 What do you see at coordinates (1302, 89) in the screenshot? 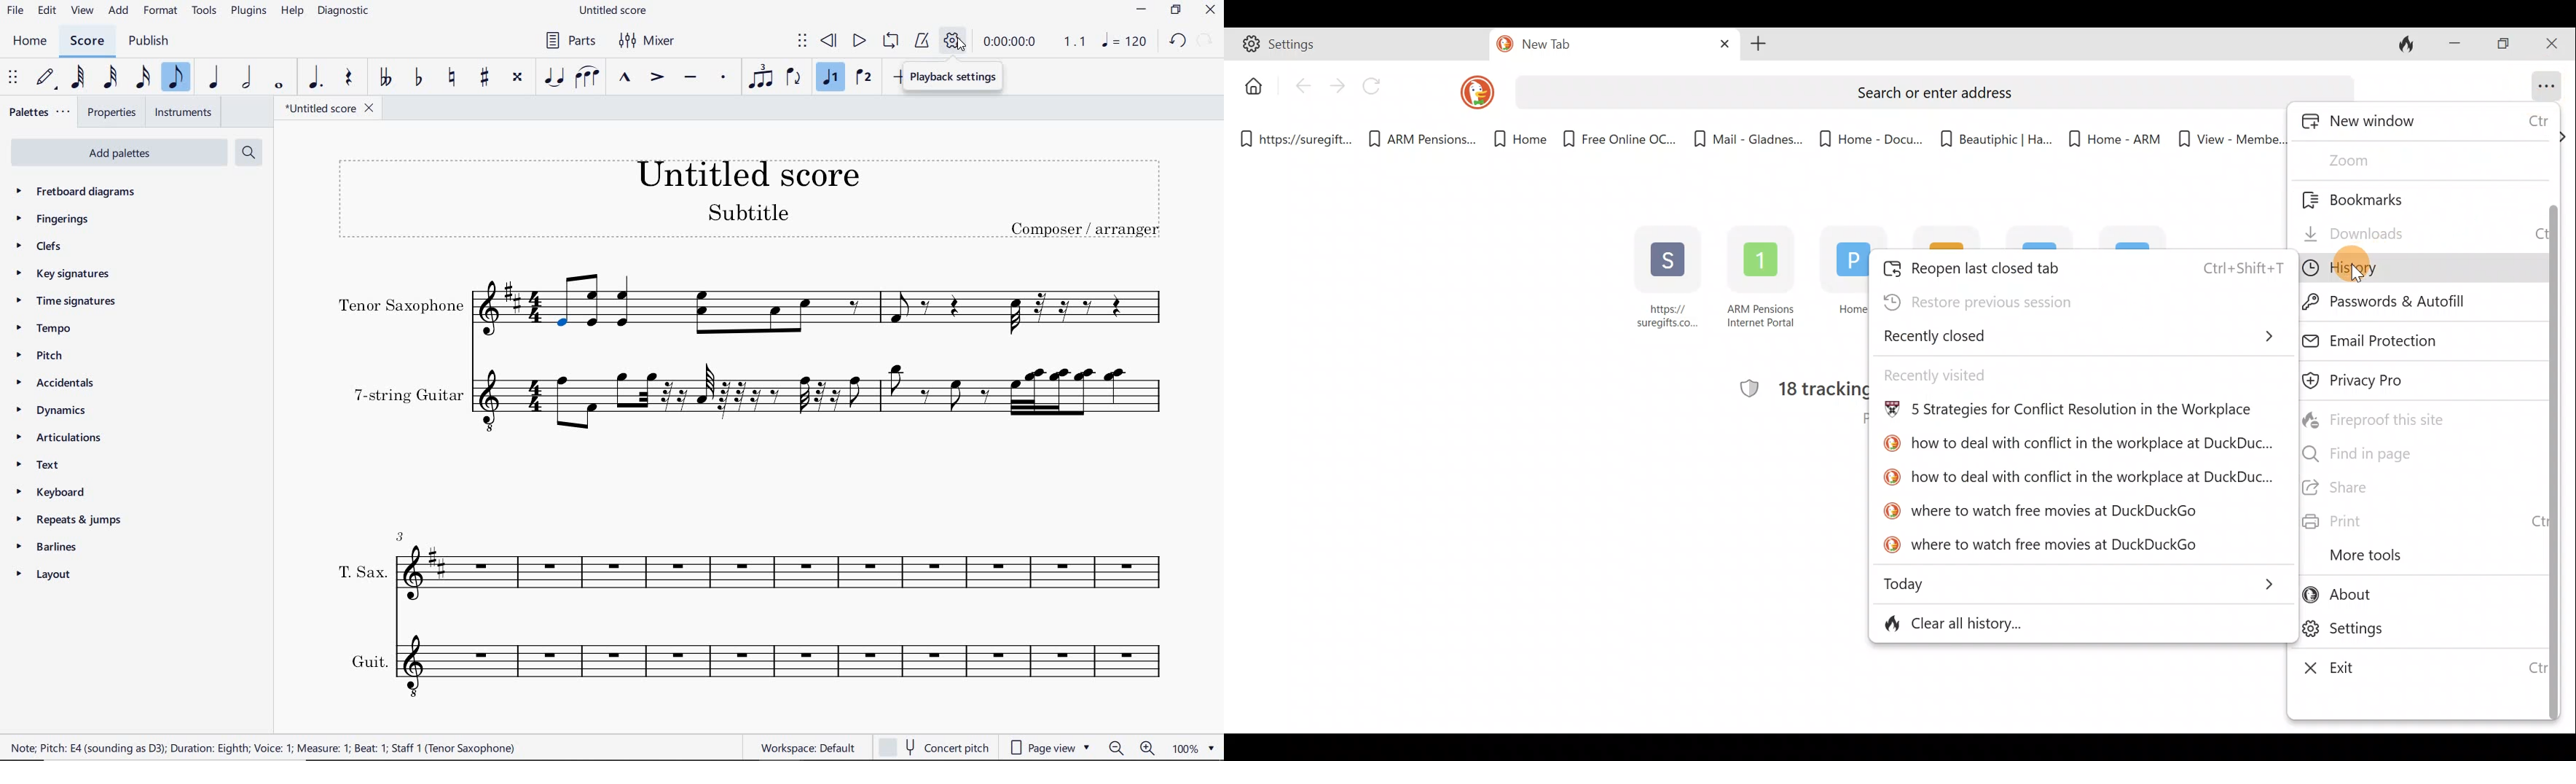
I see `Back` at bounding box center [1302, 89].